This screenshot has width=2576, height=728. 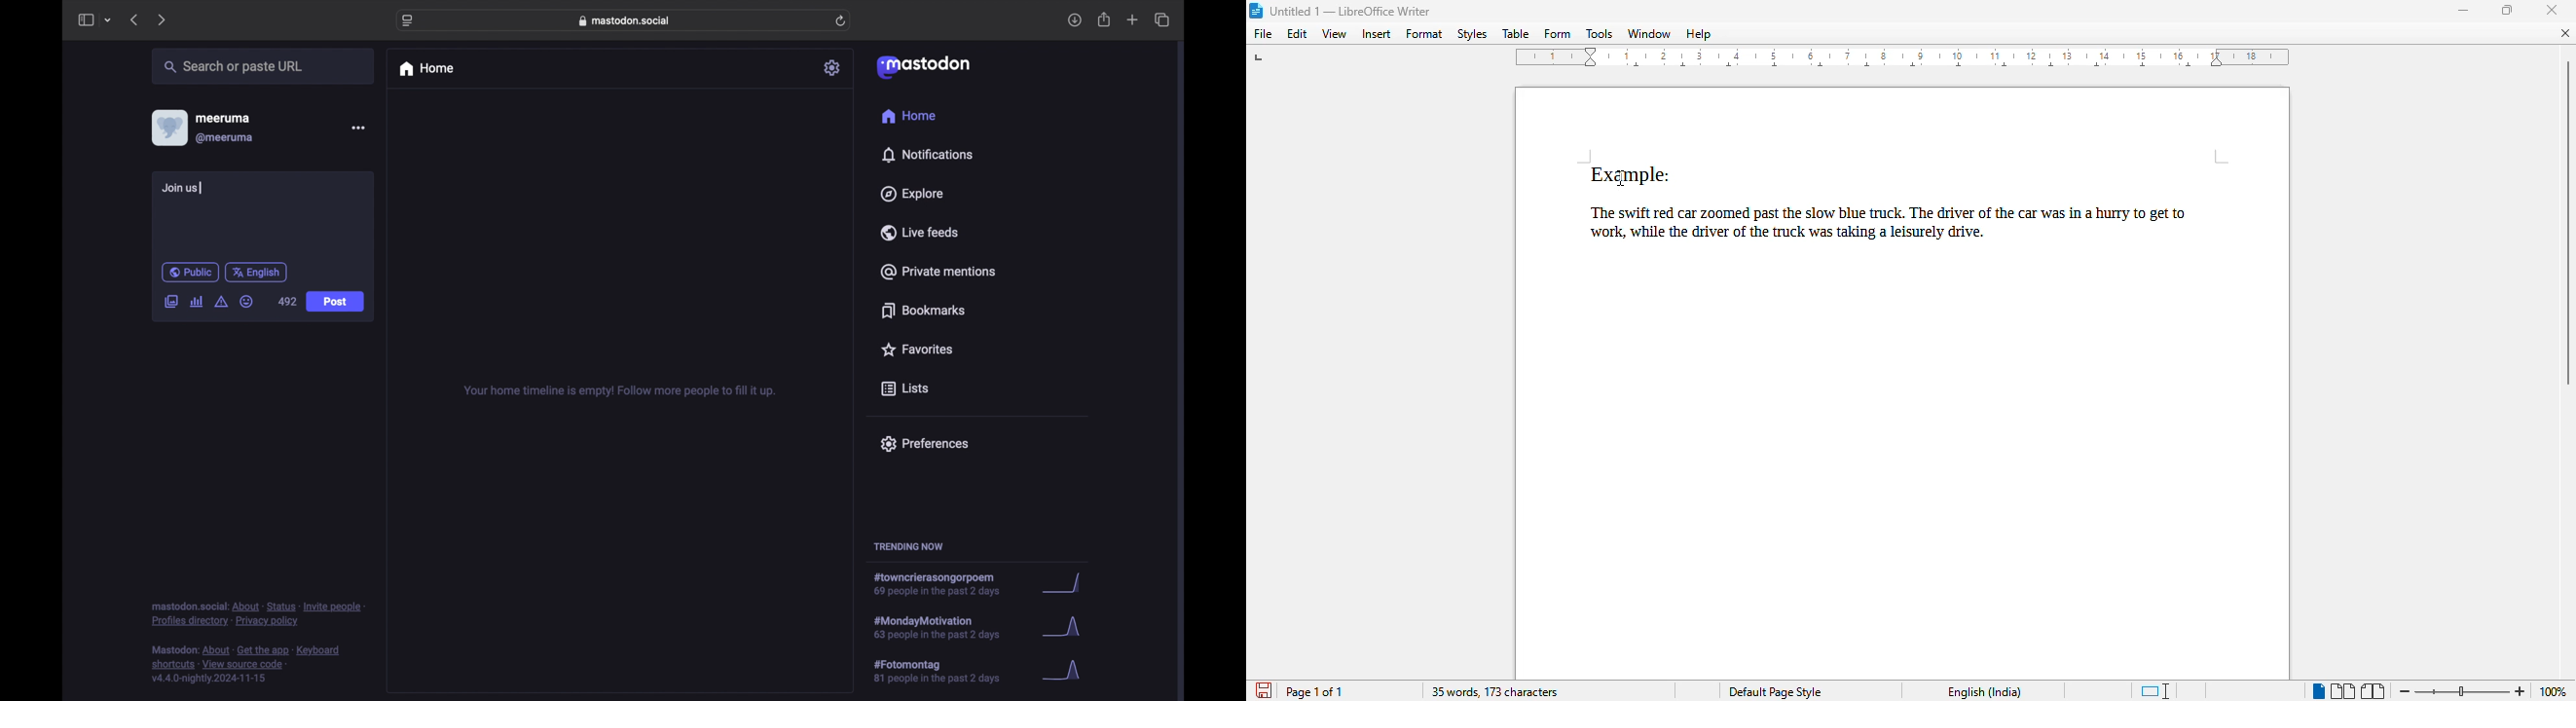 What do you see at coordinates (134, 19) in the screenshot?
I see `previous` at bounding box center [134, 19].